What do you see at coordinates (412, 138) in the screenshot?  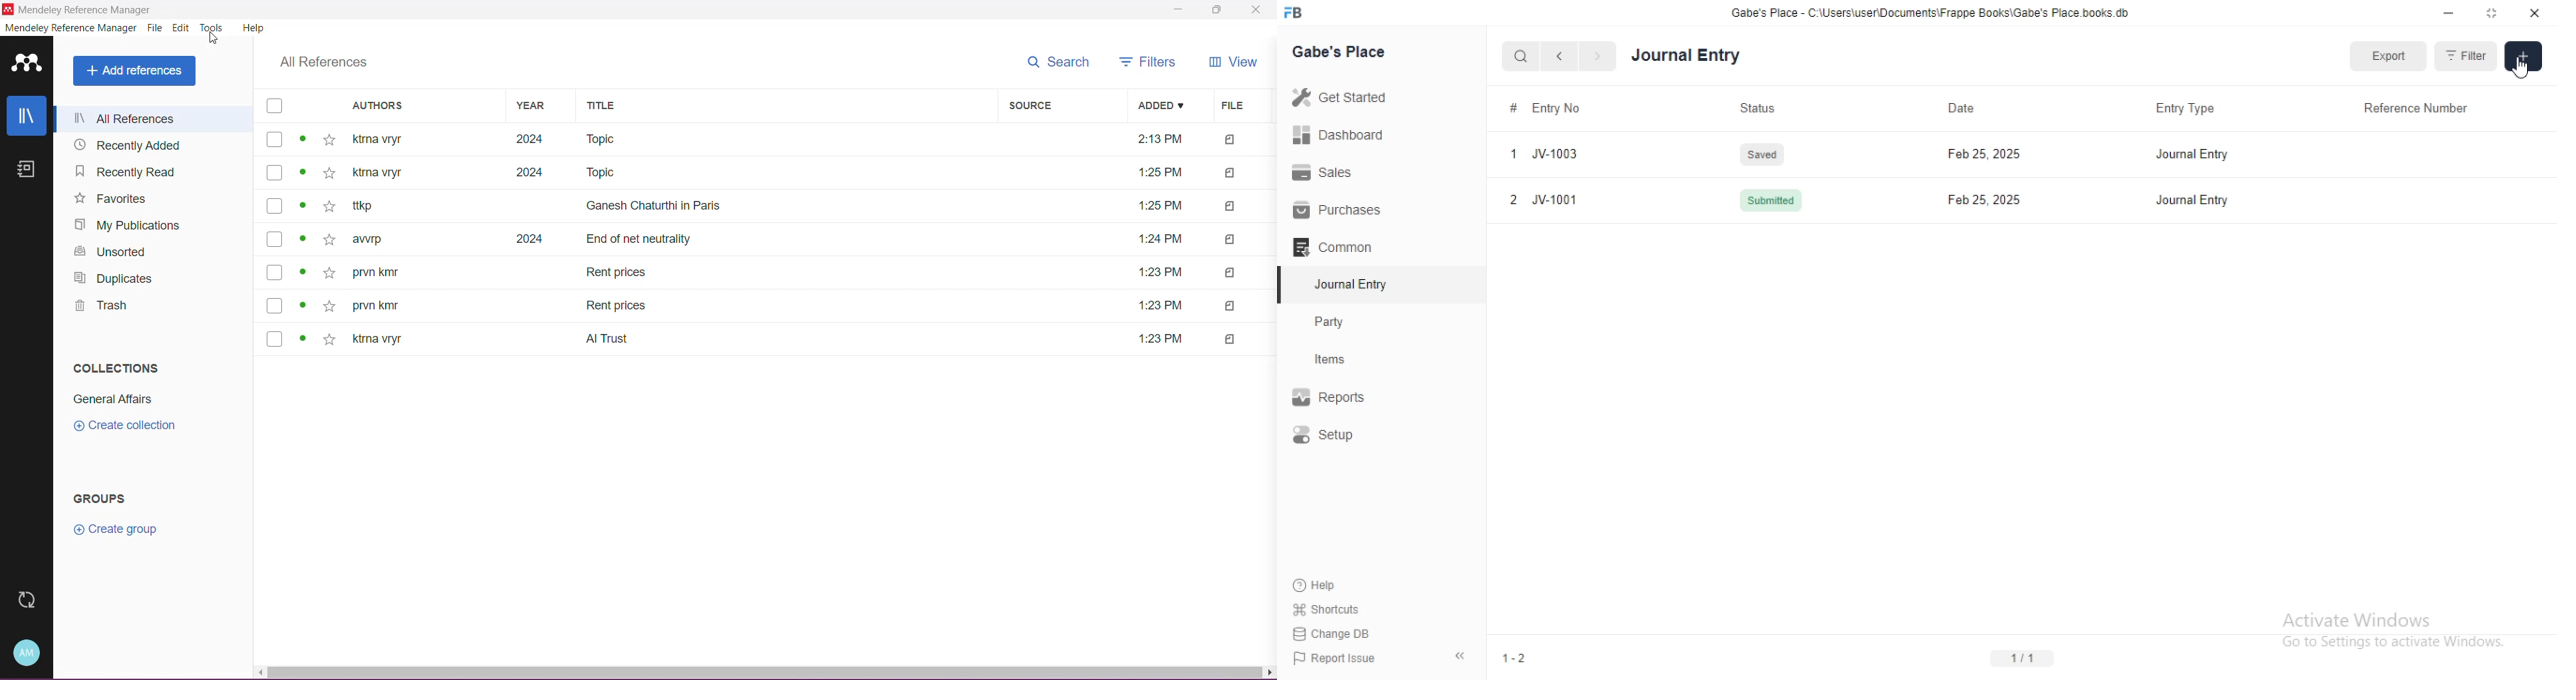 I see `Author names of each reference in the Library` at bounding box center [412, 138].